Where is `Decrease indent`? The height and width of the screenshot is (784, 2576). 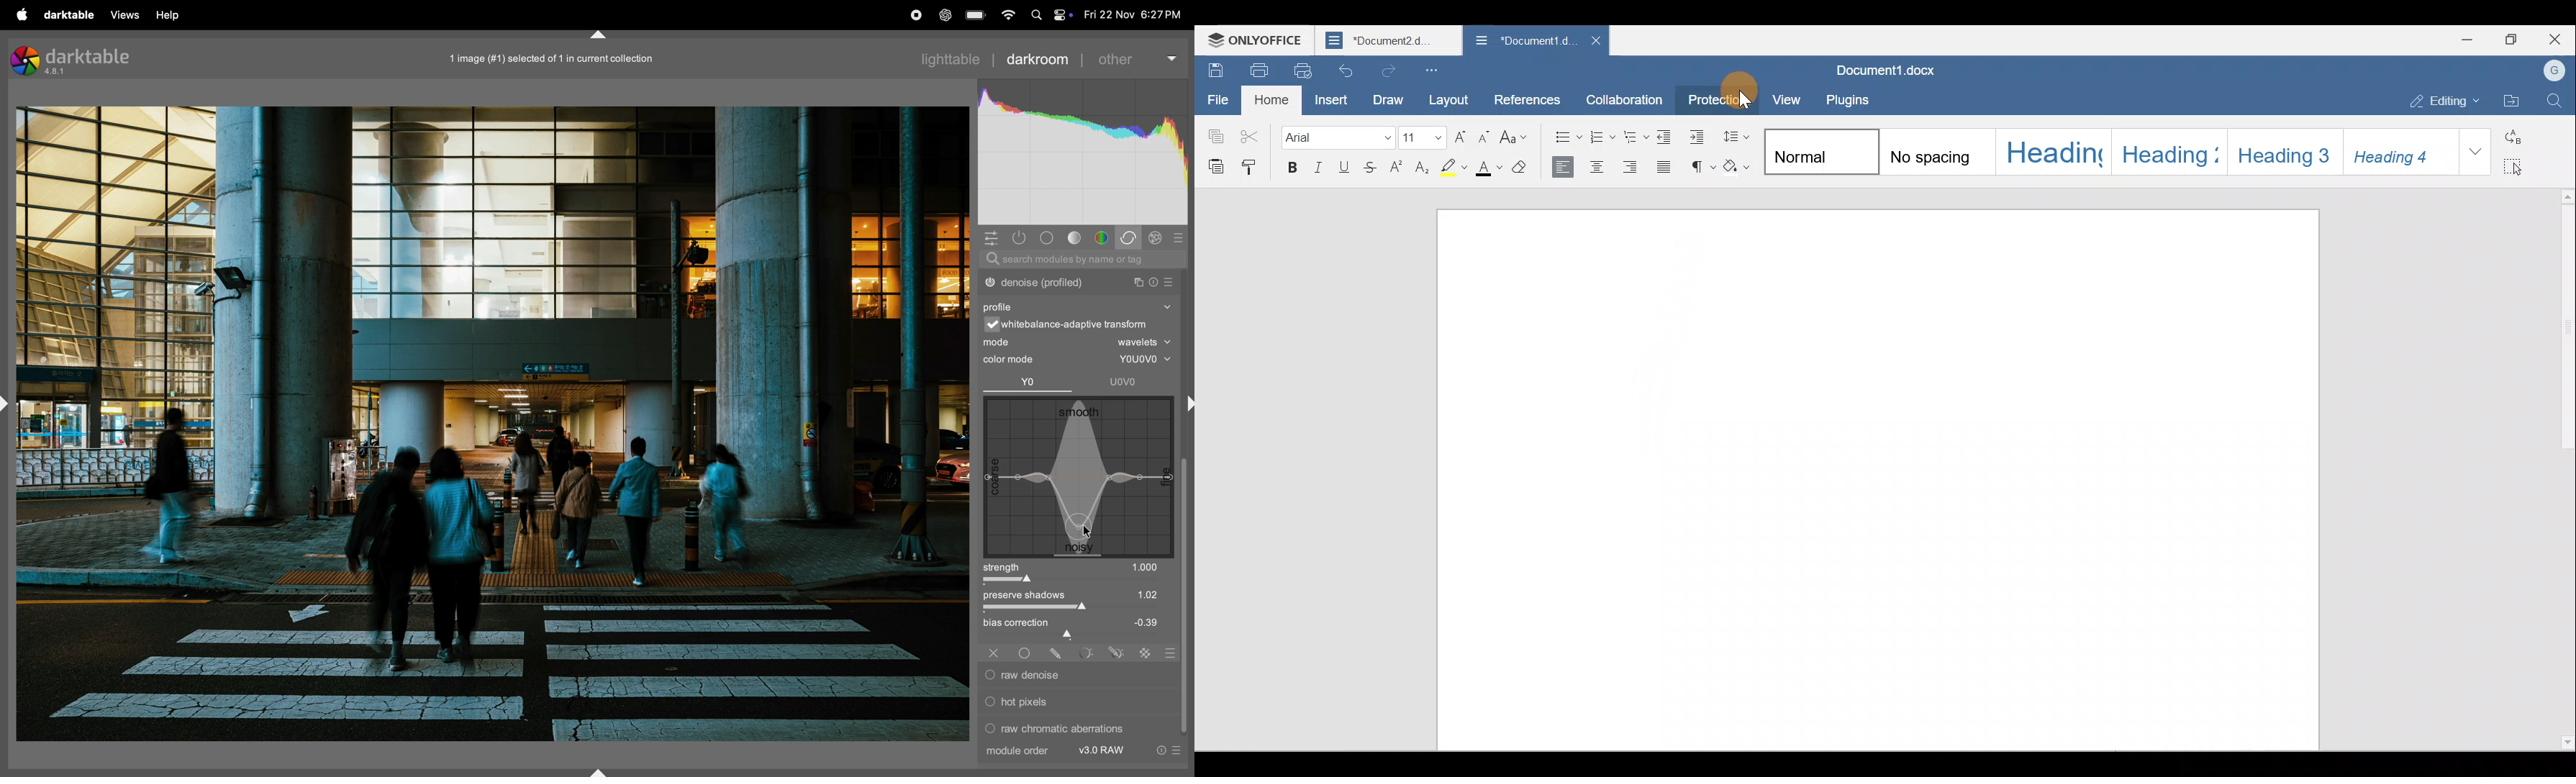 Decrease indent is located at coordinates (1668, 136).